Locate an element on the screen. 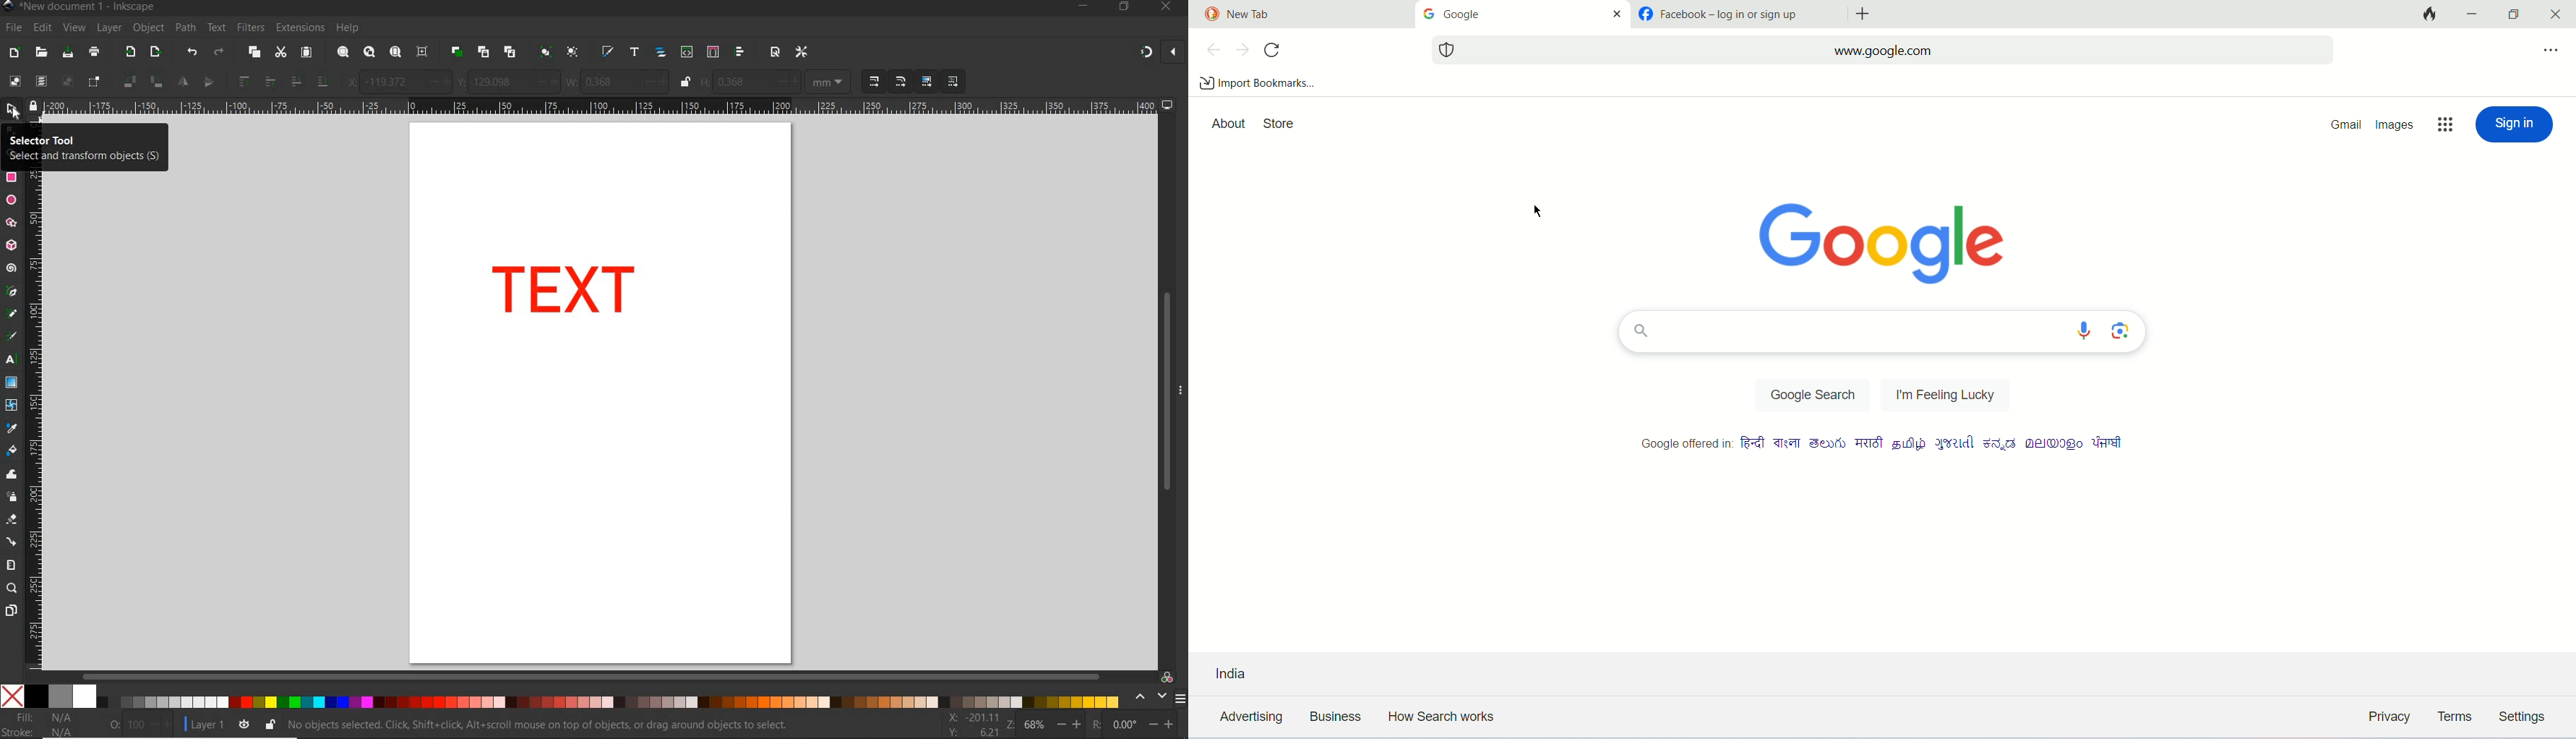 This screenshot has height=756, width=2576. CALLIGRAPHY TOOL is located at coordinates (13, 338).